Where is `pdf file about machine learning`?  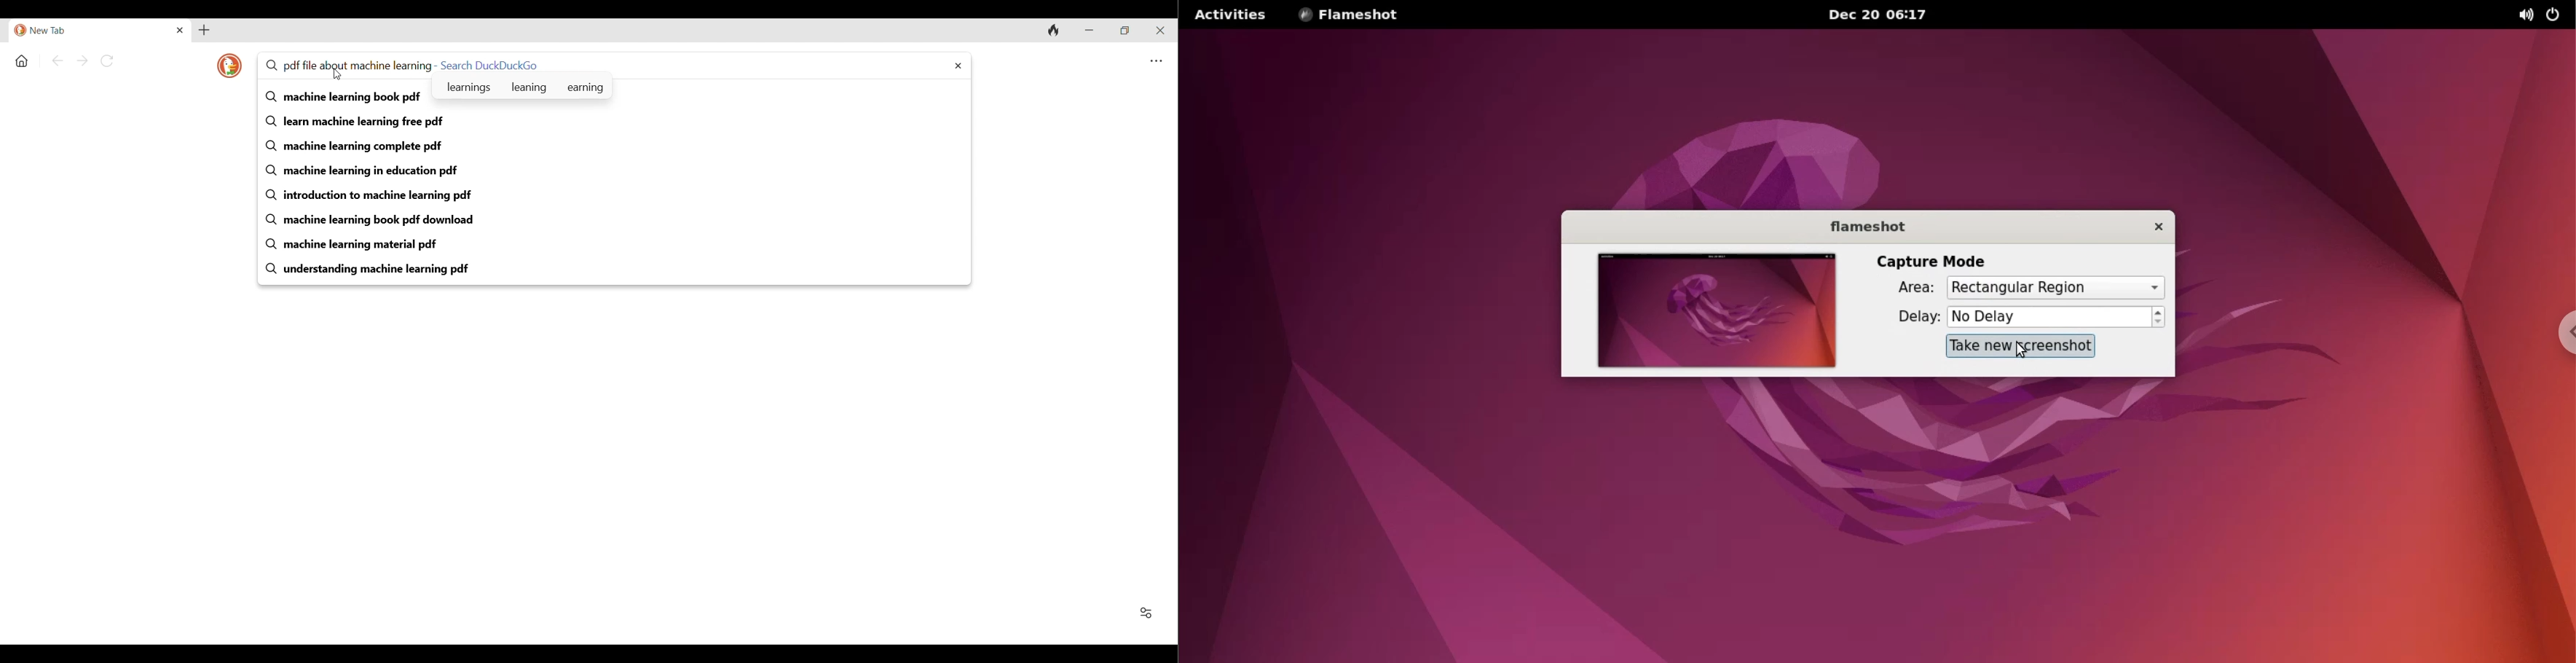 pdf file about machine learning is located at coordinates (347, 65).